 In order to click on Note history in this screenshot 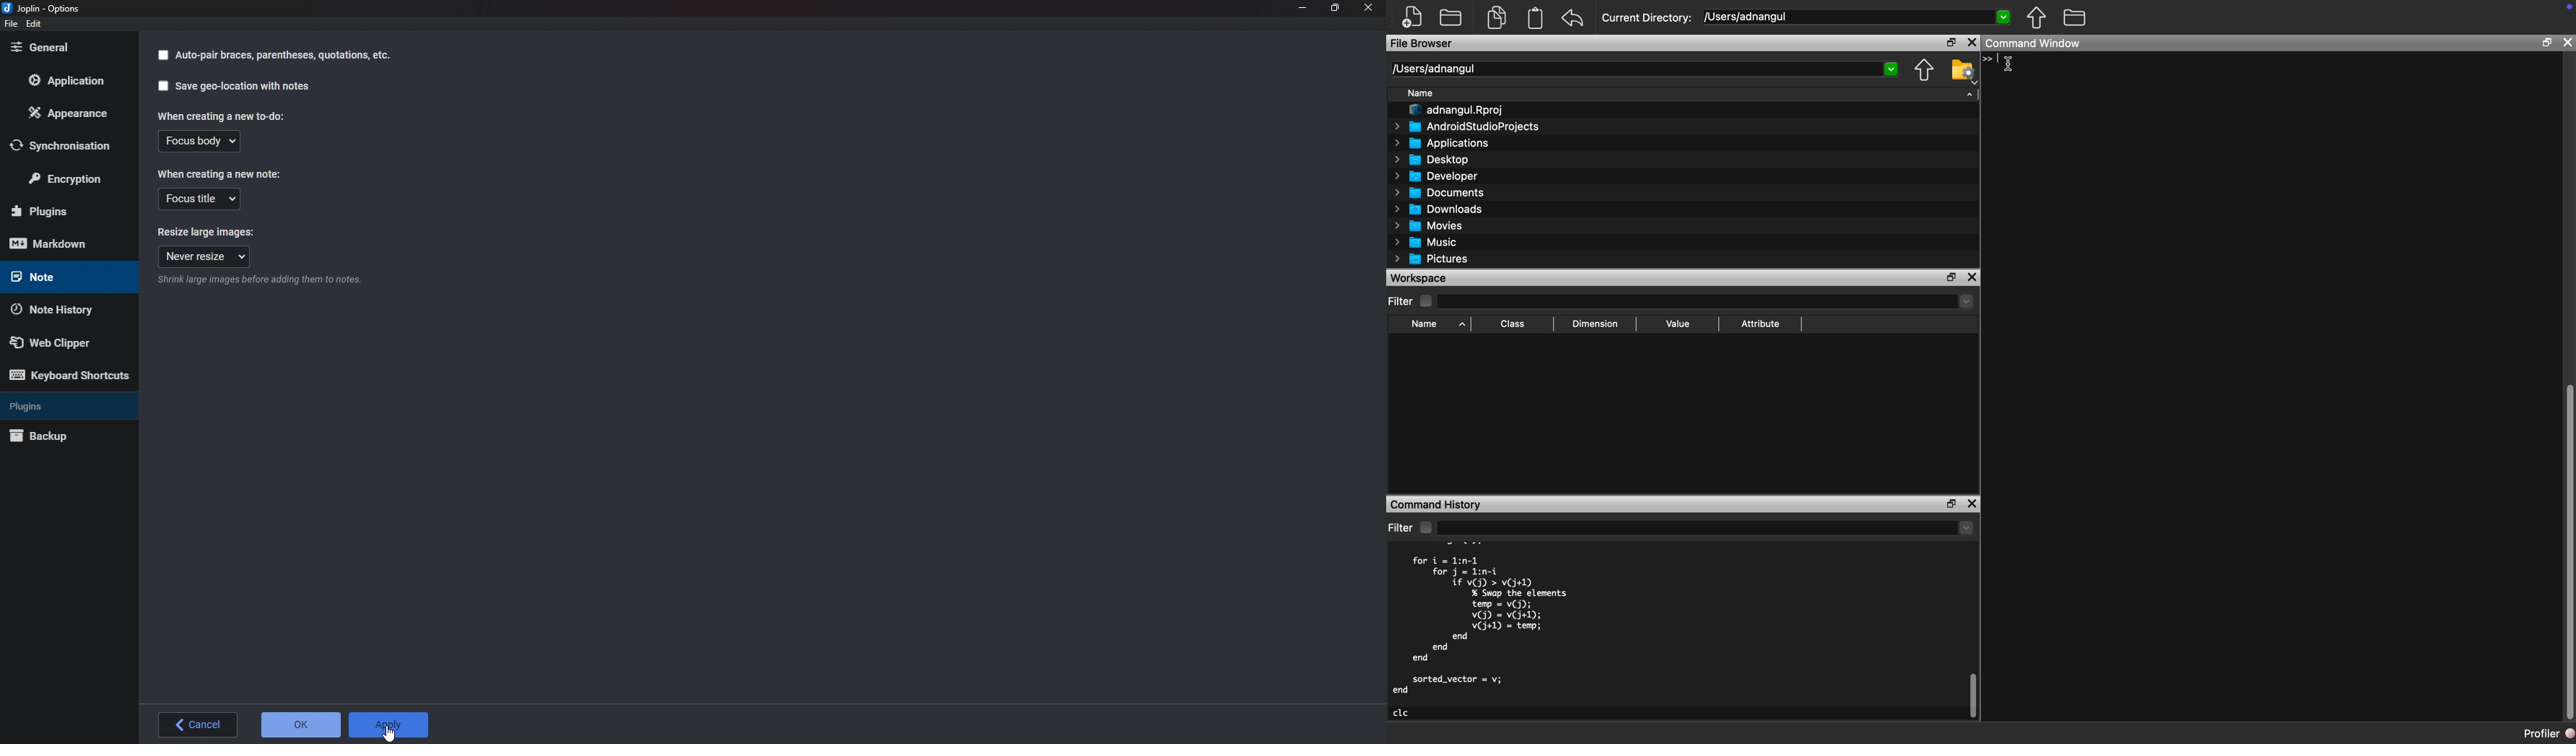, I will do `click(65, 308)`.